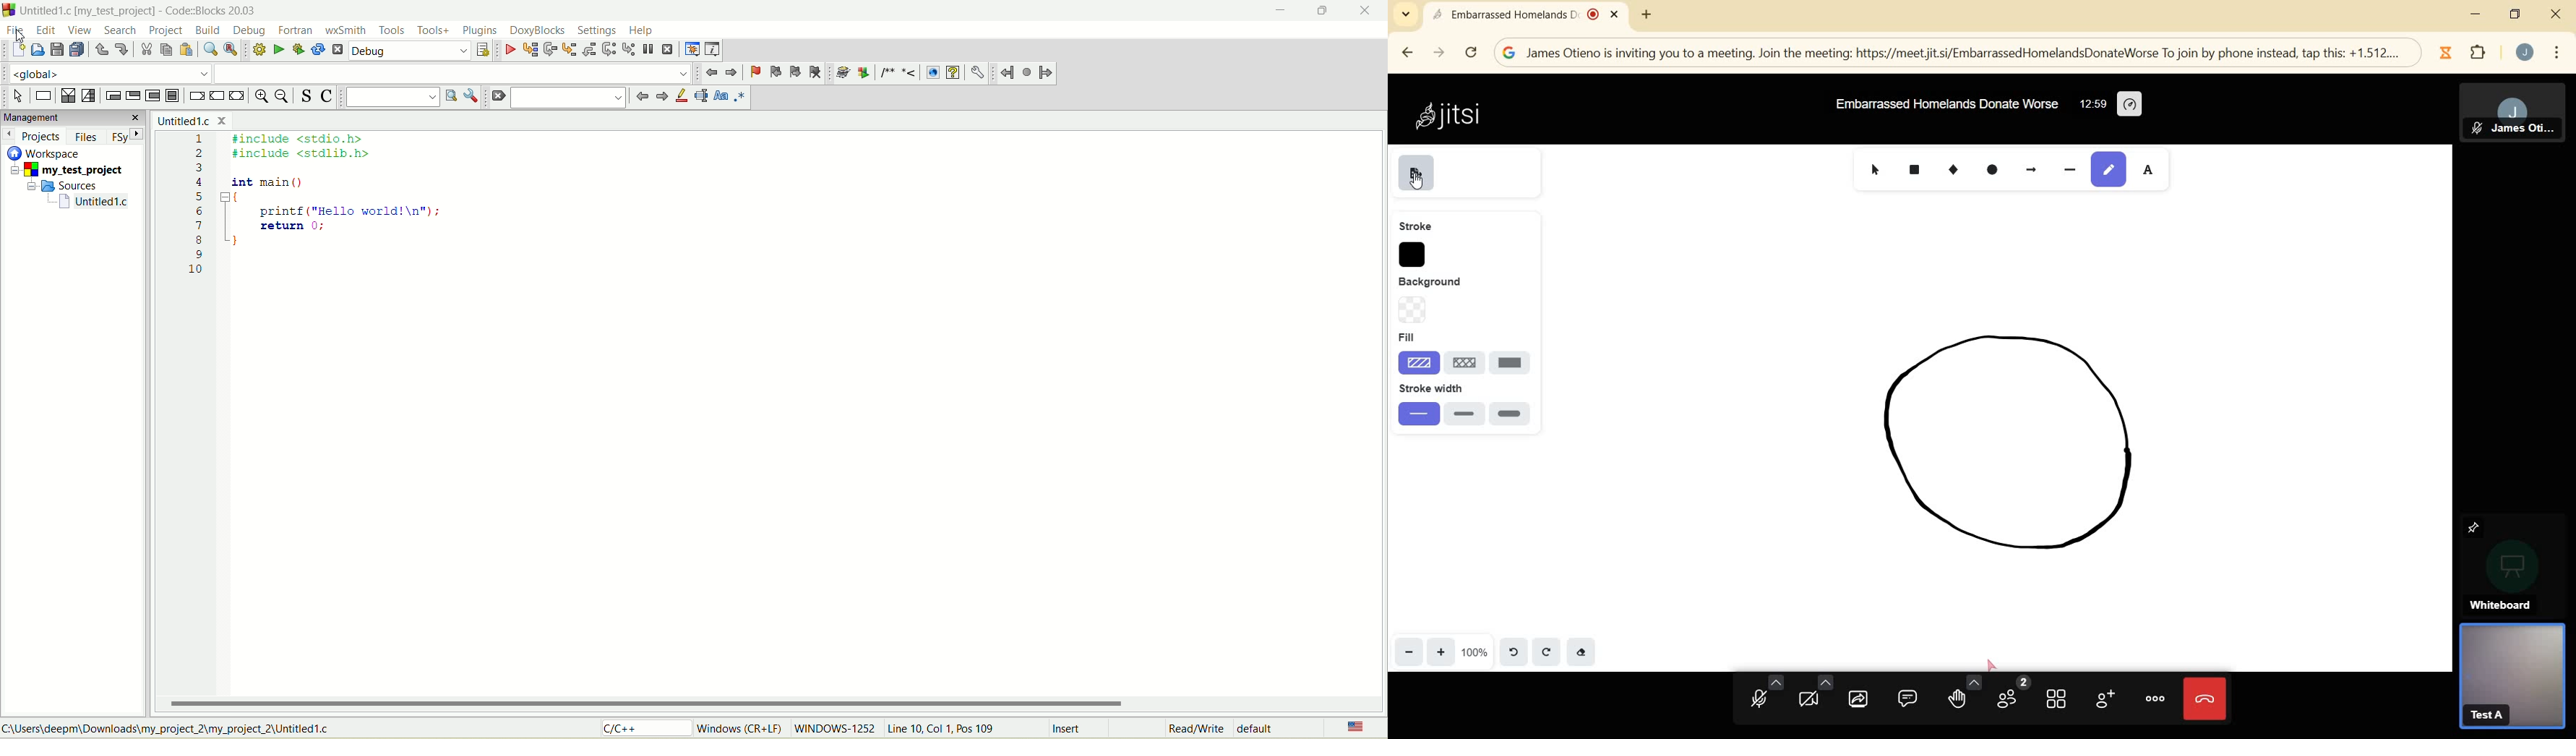 The image size is (2576, 756). I want to click on stroke width, so click(1463, 390).